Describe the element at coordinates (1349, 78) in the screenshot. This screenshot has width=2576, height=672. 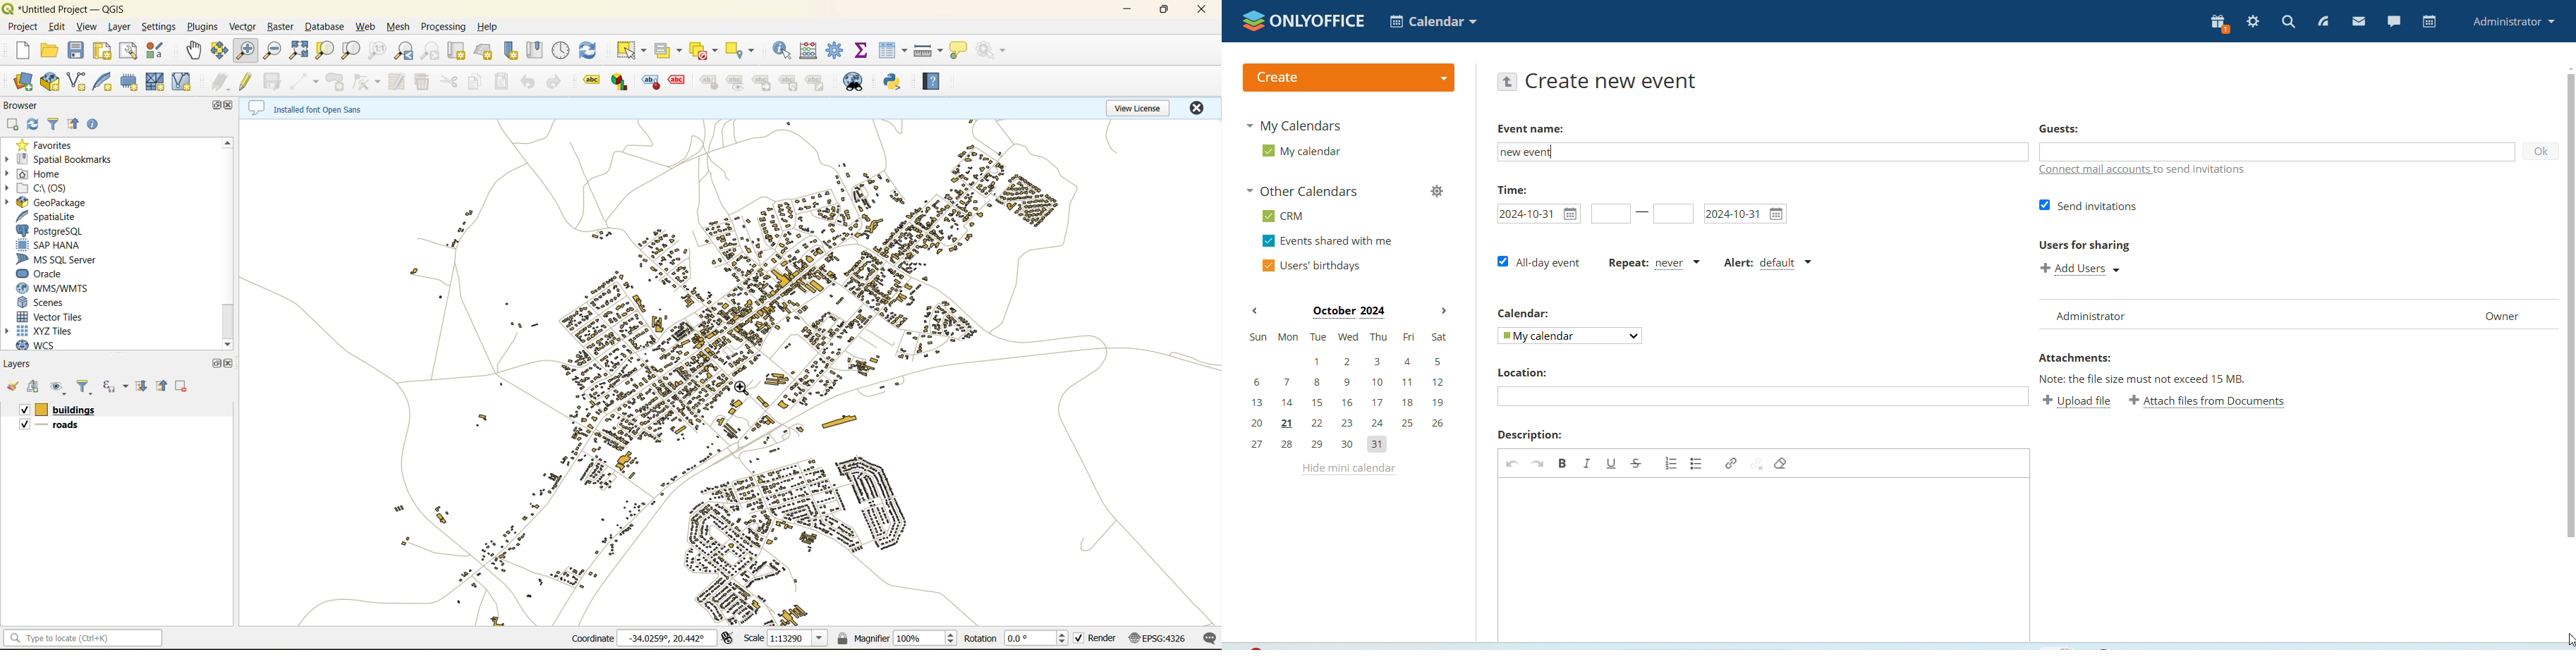
I see `create` at that location.